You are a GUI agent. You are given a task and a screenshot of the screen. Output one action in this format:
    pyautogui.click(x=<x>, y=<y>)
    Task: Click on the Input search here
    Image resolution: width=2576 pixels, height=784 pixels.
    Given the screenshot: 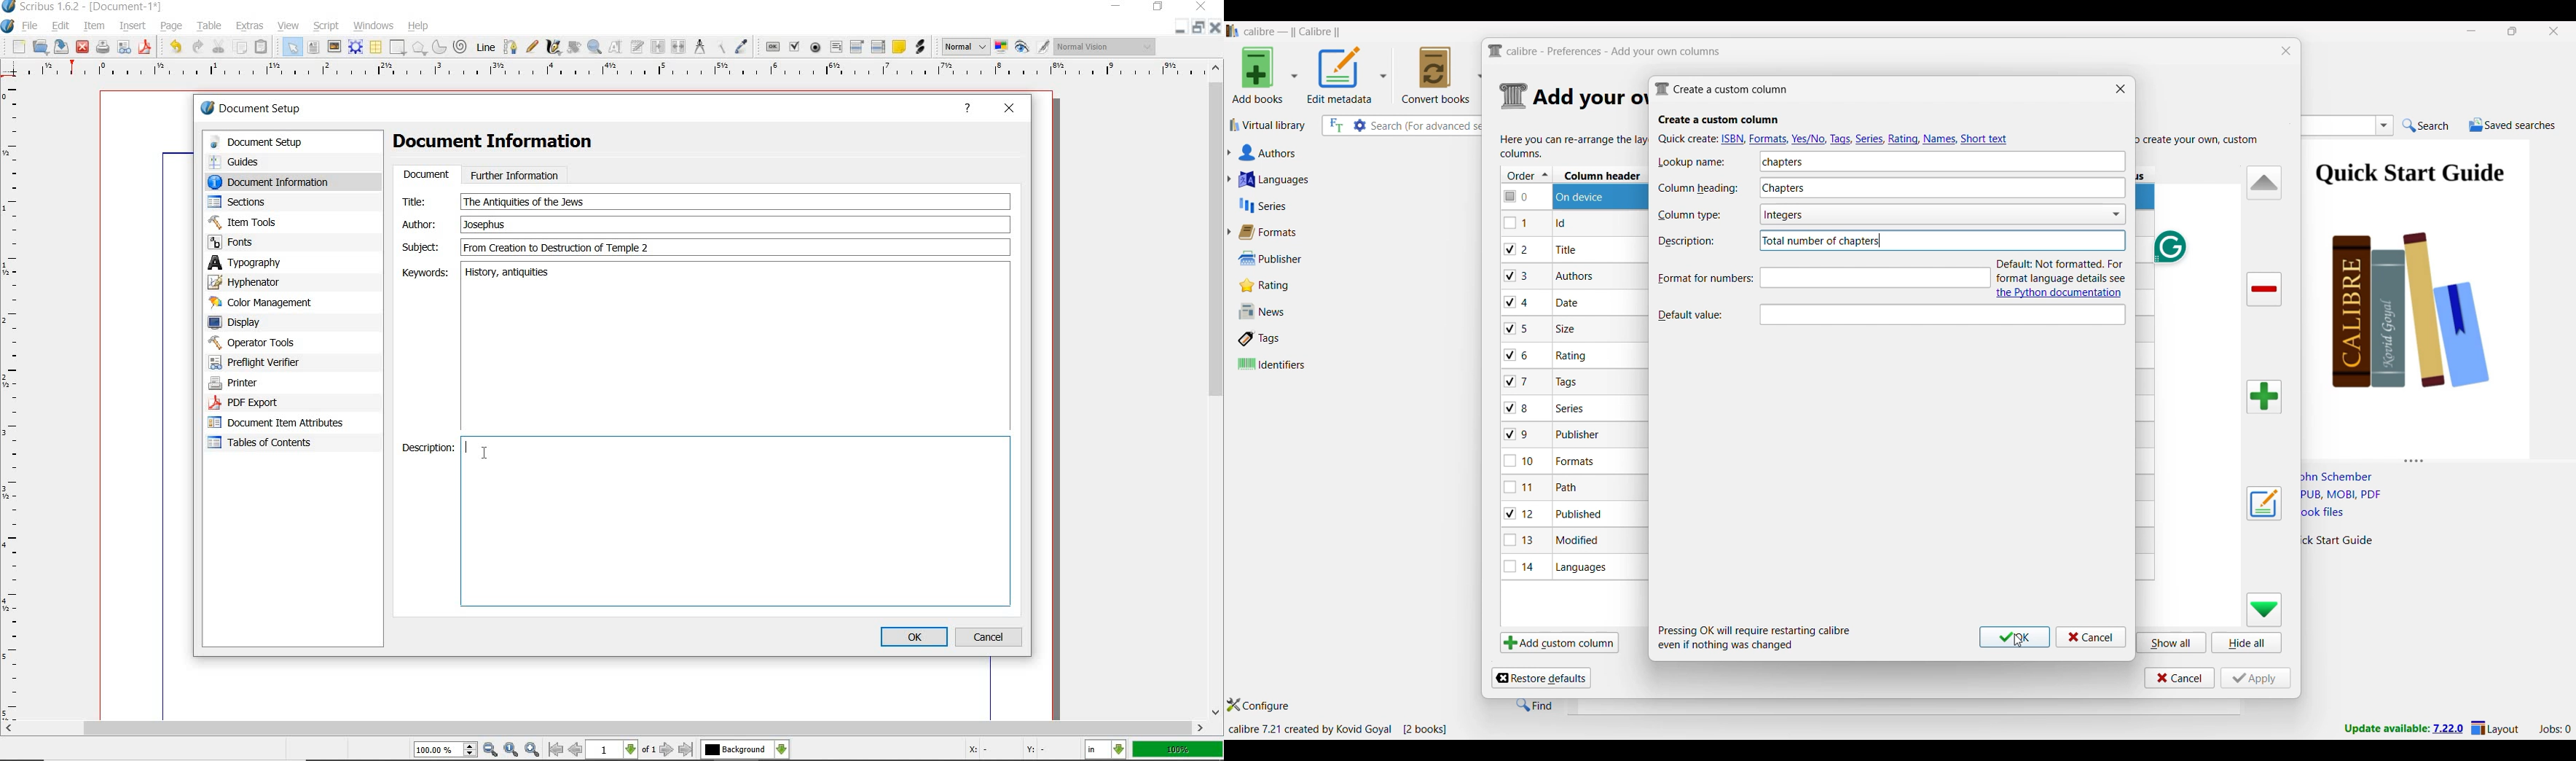 What is the action you would take?
    pyautogui.click(x=1428, y=126)
    